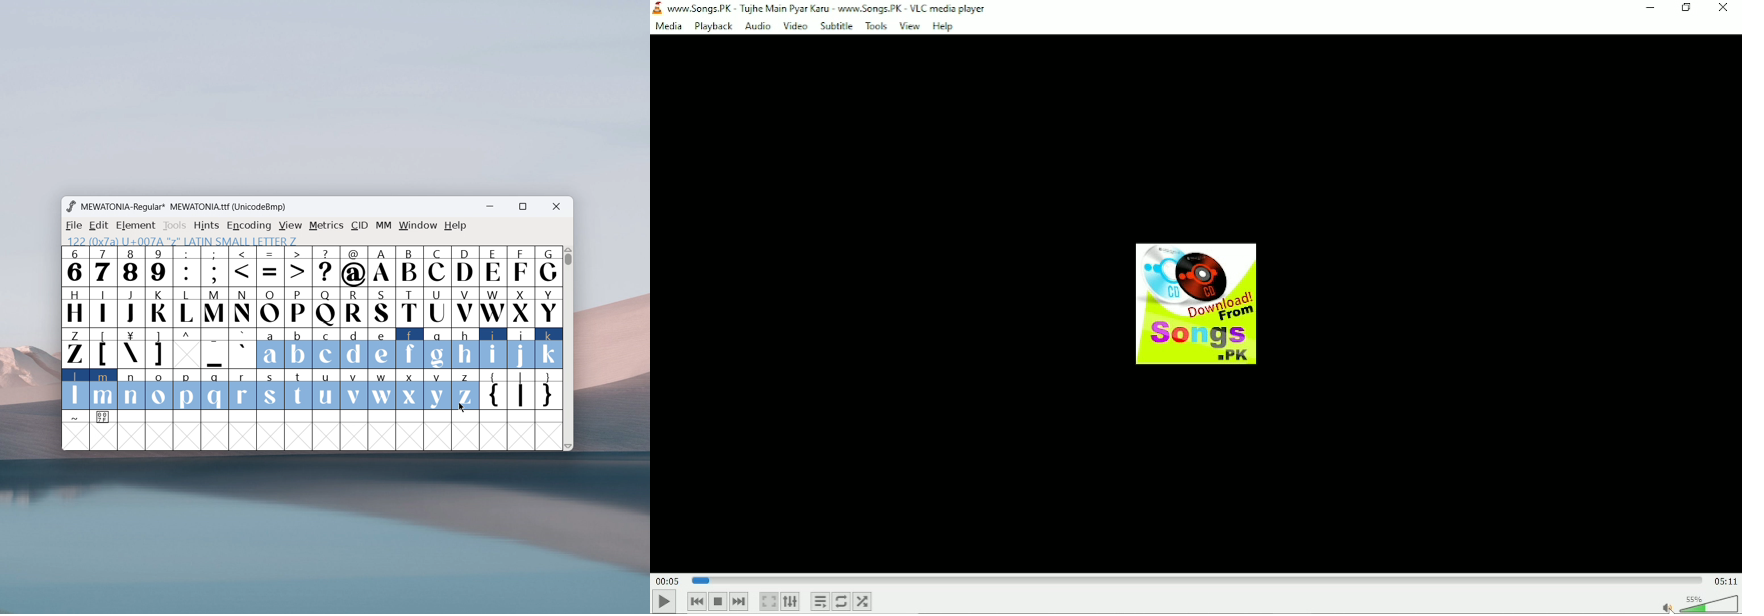 The image size is (1764, 616). What do you see at coordinates (383, 267) in the screenshot?
I see `A` at bounding box center [383, 267].